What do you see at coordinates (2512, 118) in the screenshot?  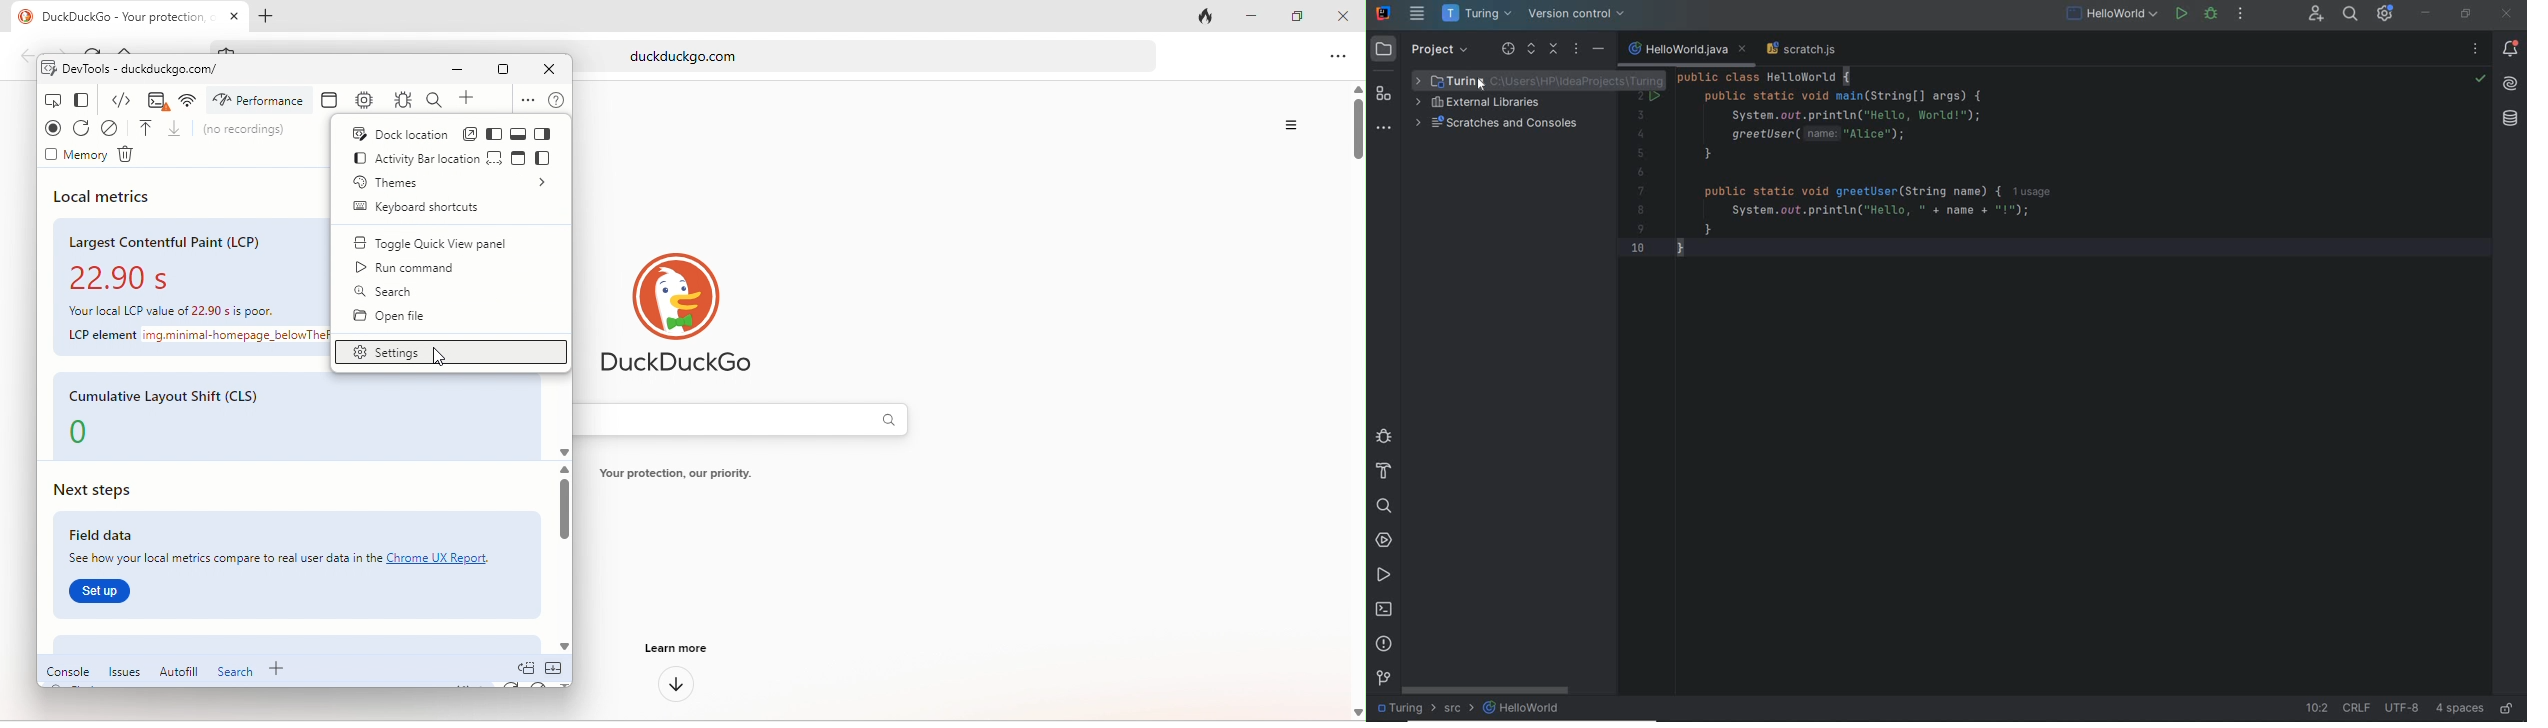 I see `Database` at bounding box center [2512, 118].